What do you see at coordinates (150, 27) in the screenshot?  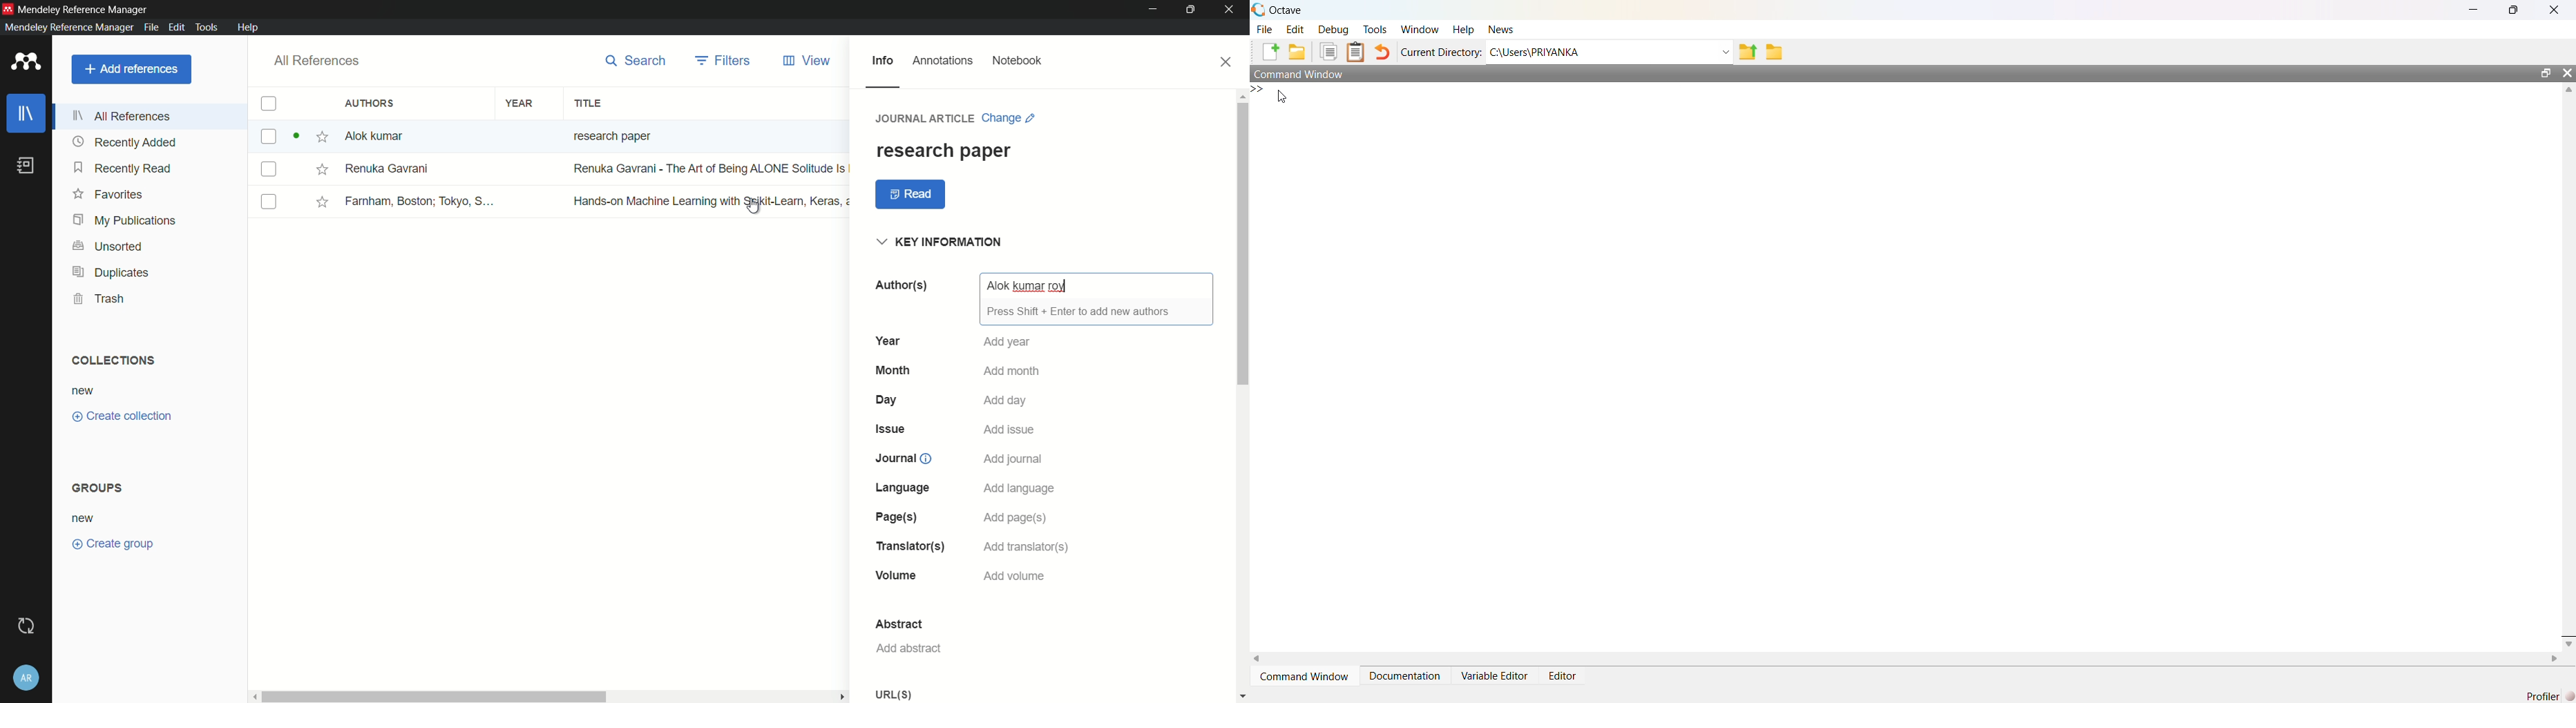 I see `file menu` at bounding box center [150, 27].